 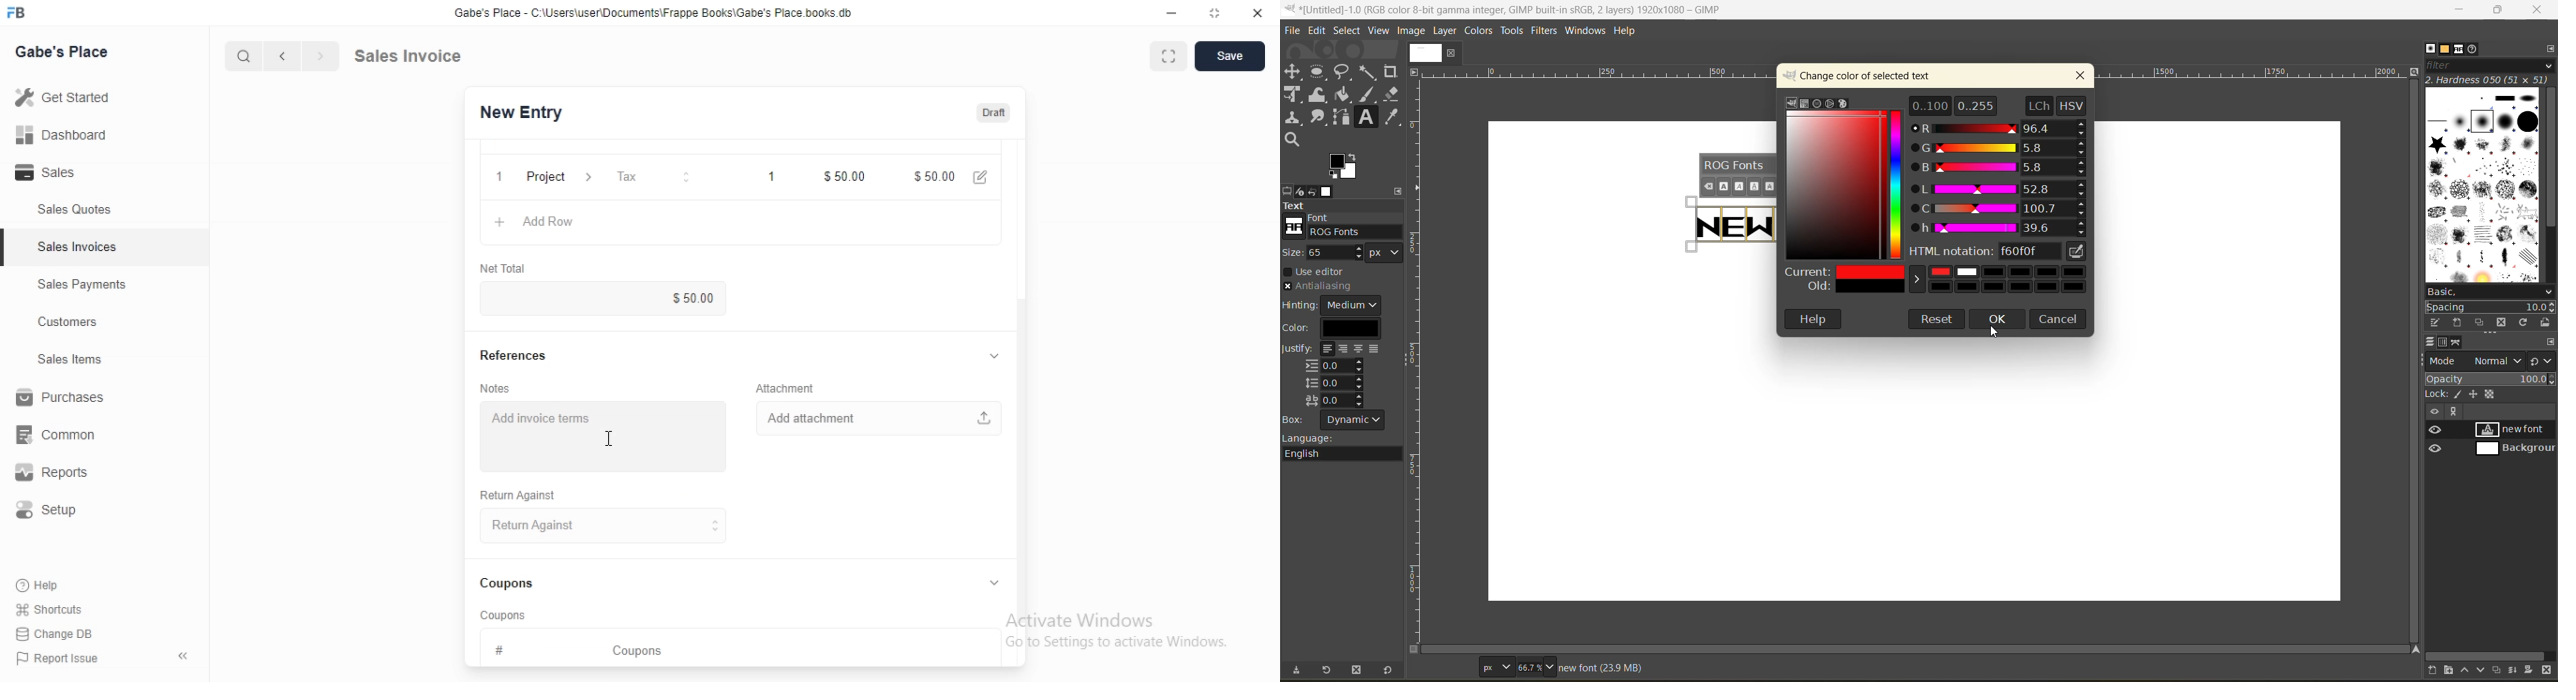 What do you see at coordinates (1399, 189) in the screenshot?
I see `configure` at bounding box center [1399, 189].